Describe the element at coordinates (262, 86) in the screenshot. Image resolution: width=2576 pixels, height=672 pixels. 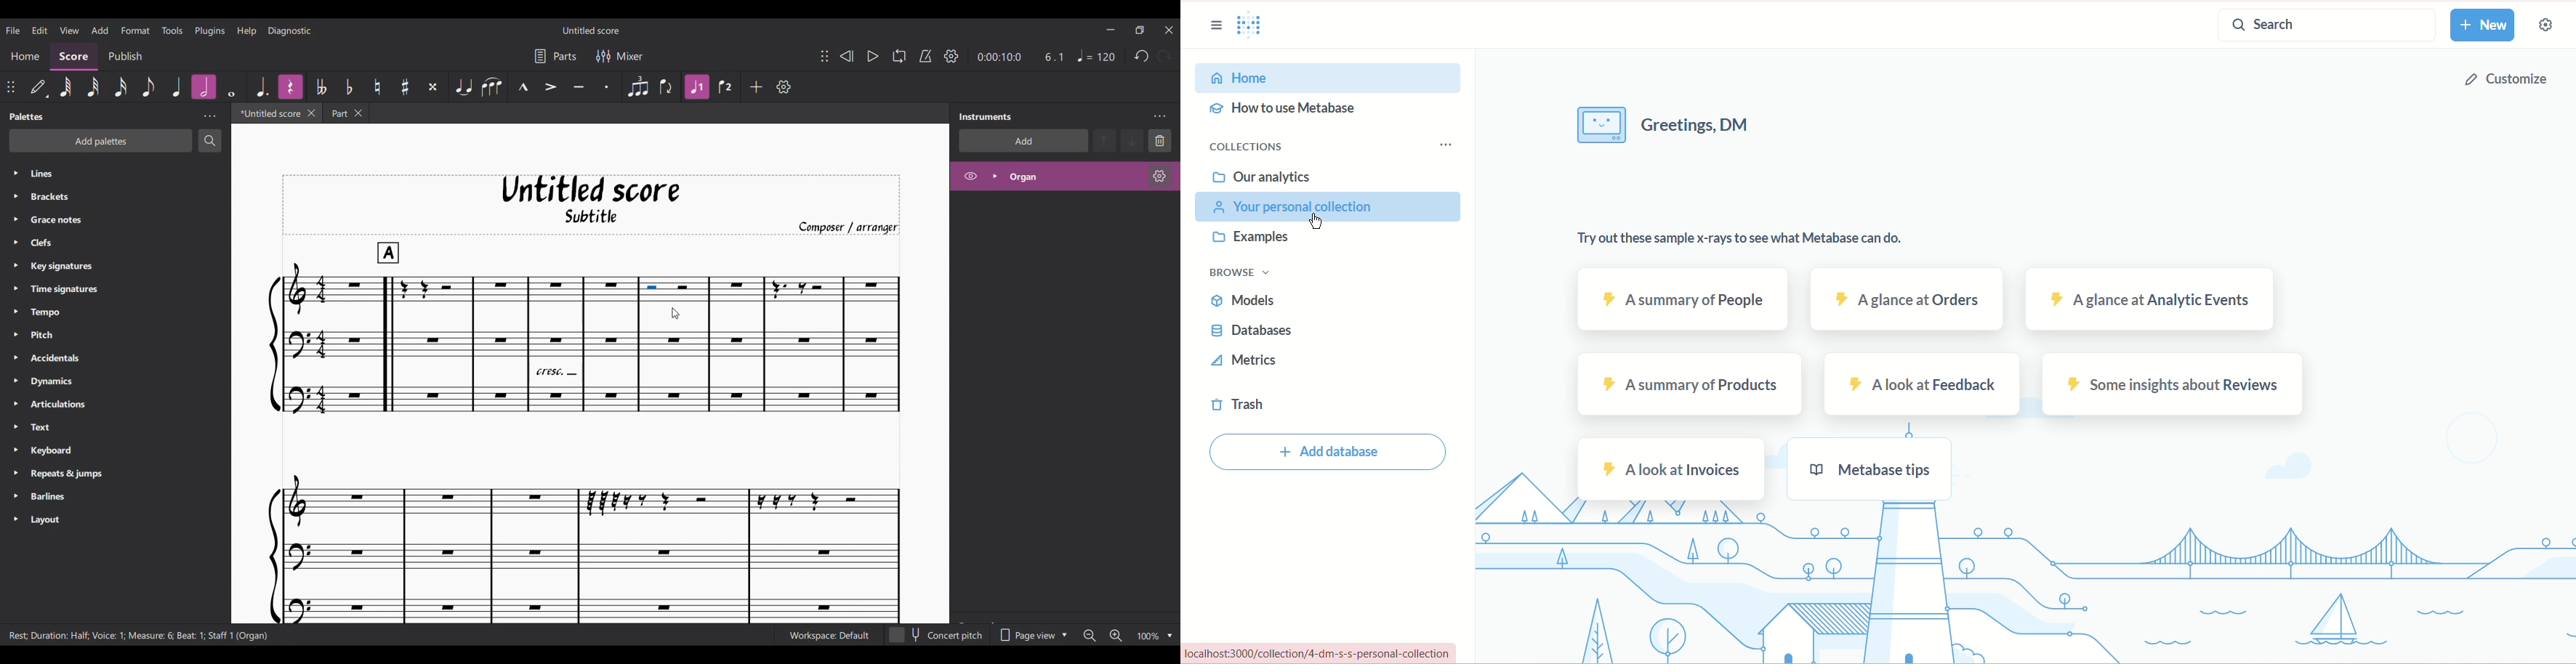
I see `Augmentation dot` at that location.